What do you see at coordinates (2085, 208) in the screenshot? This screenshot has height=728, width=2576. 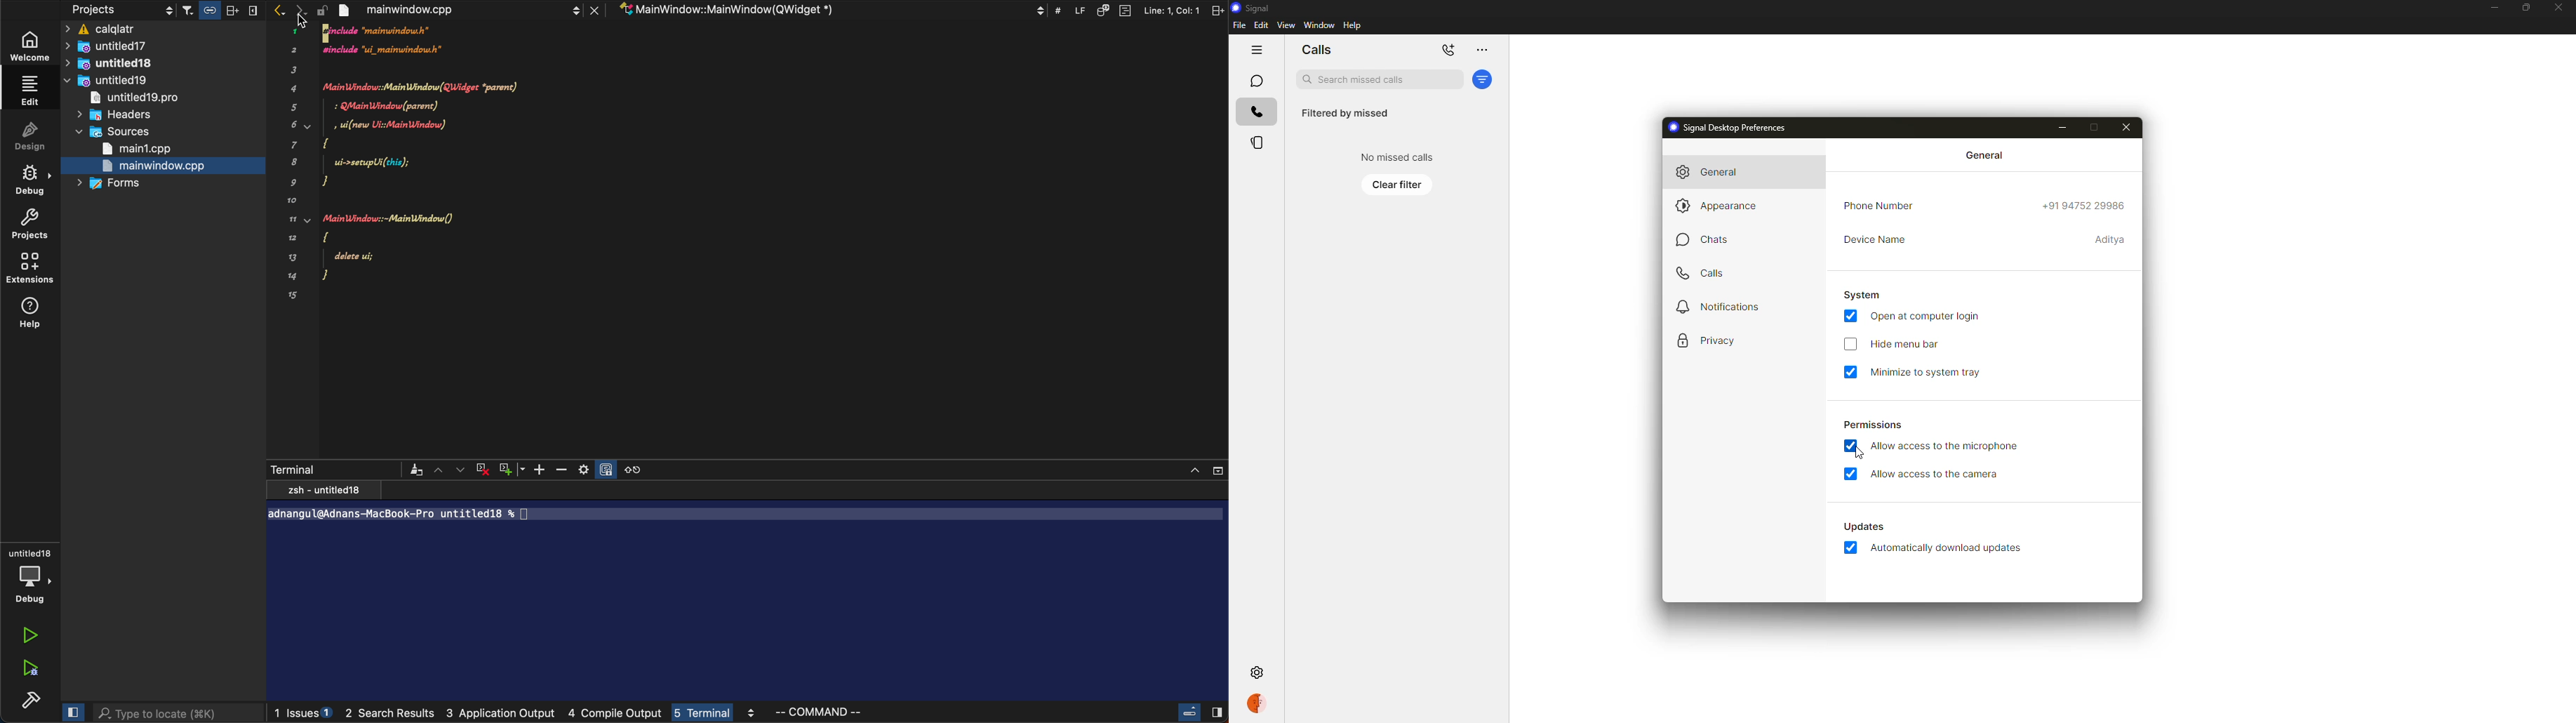 I see `phone number` at bounding box center [2085, 208].